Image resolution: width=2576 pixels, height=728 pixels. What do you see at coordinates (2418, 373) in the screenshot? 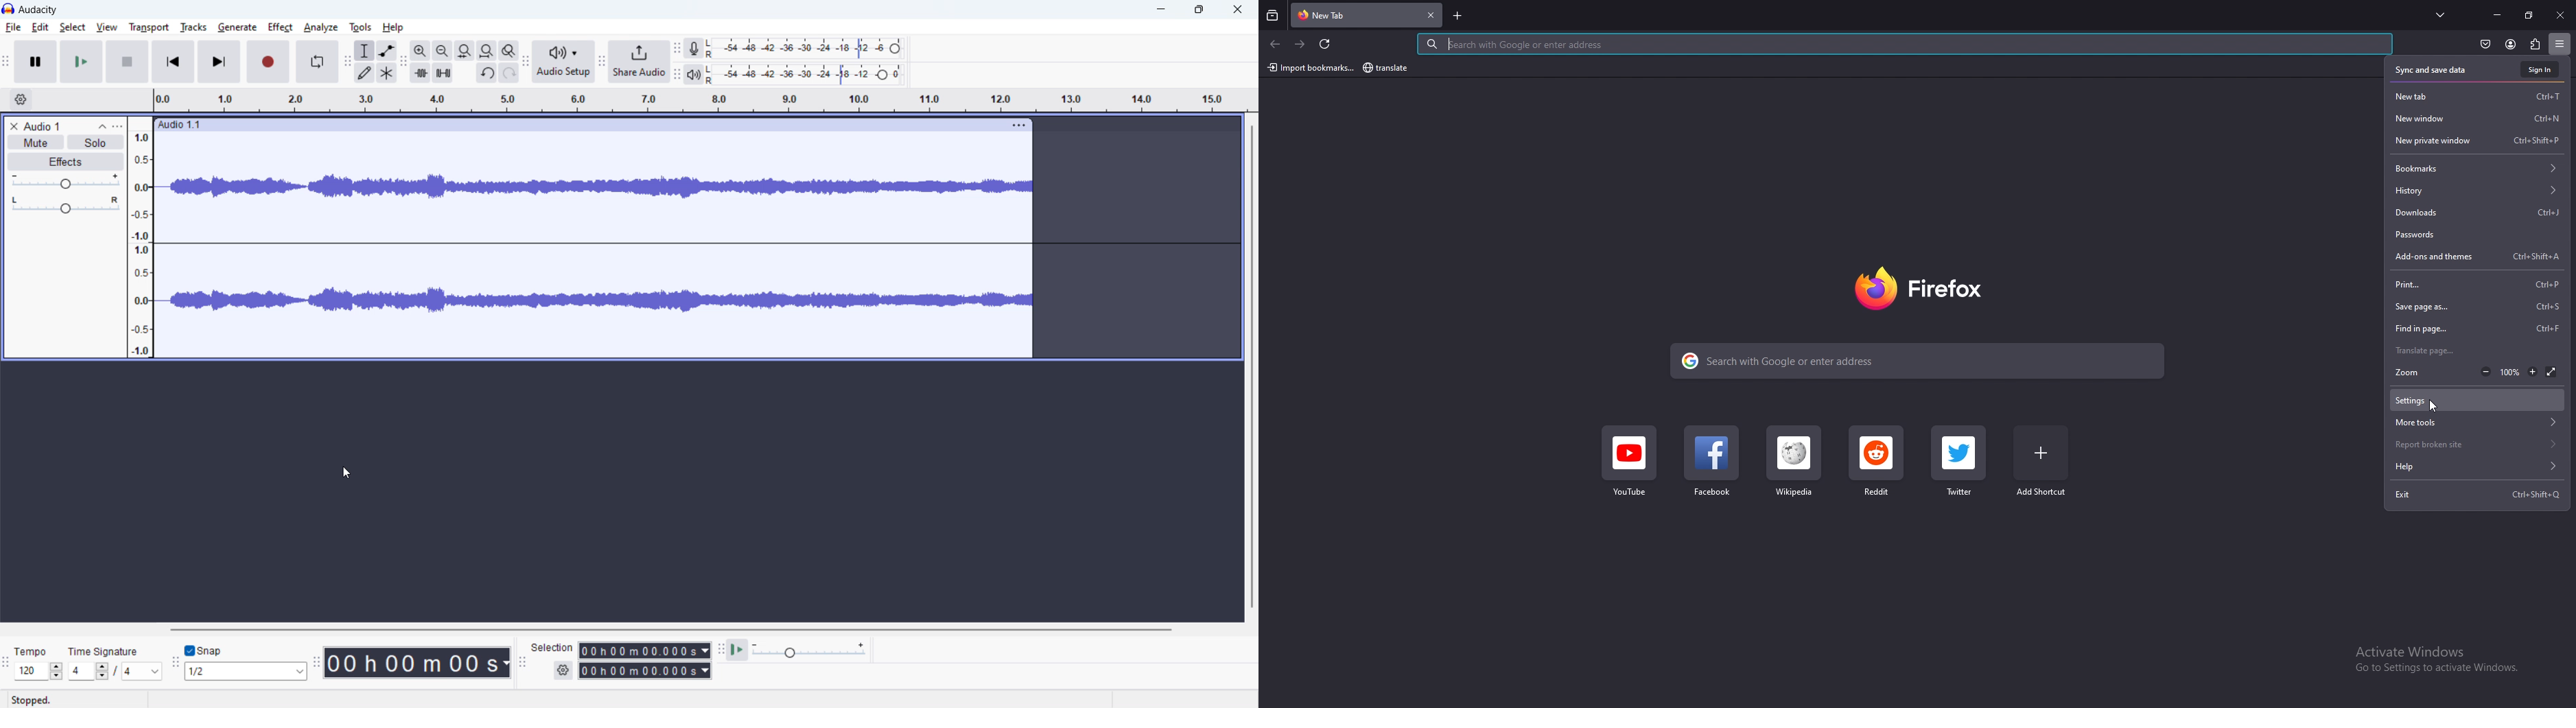
I see `zoom` at bounding box center [2418, 373].